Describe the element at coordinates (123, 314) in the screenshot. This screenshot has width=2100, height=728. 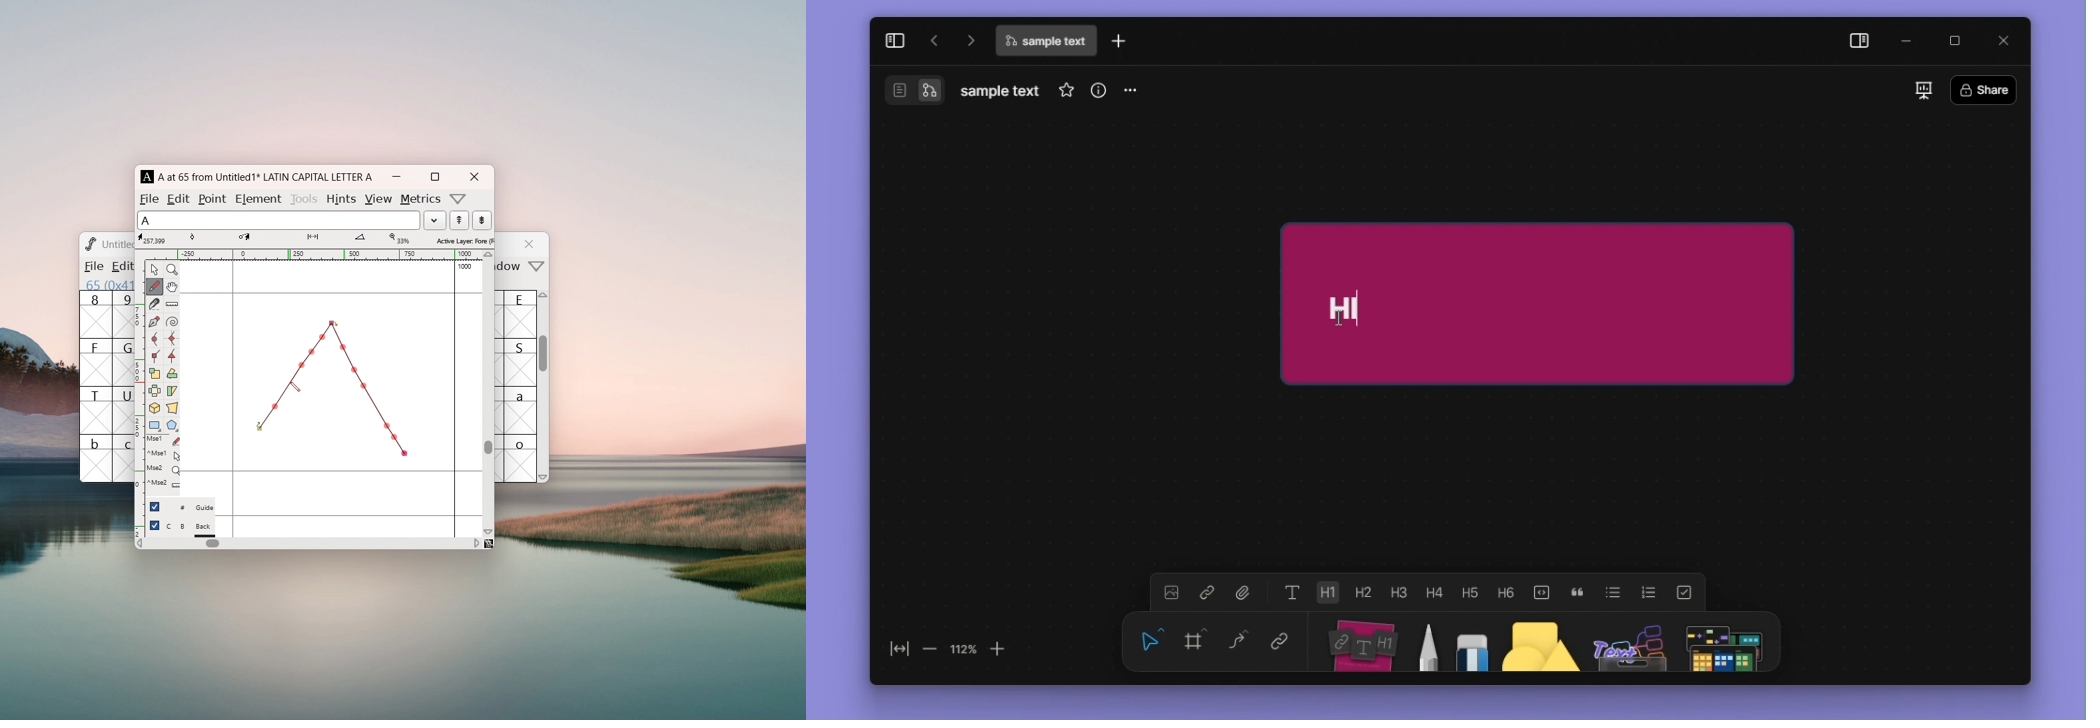
I see `9` at that location.